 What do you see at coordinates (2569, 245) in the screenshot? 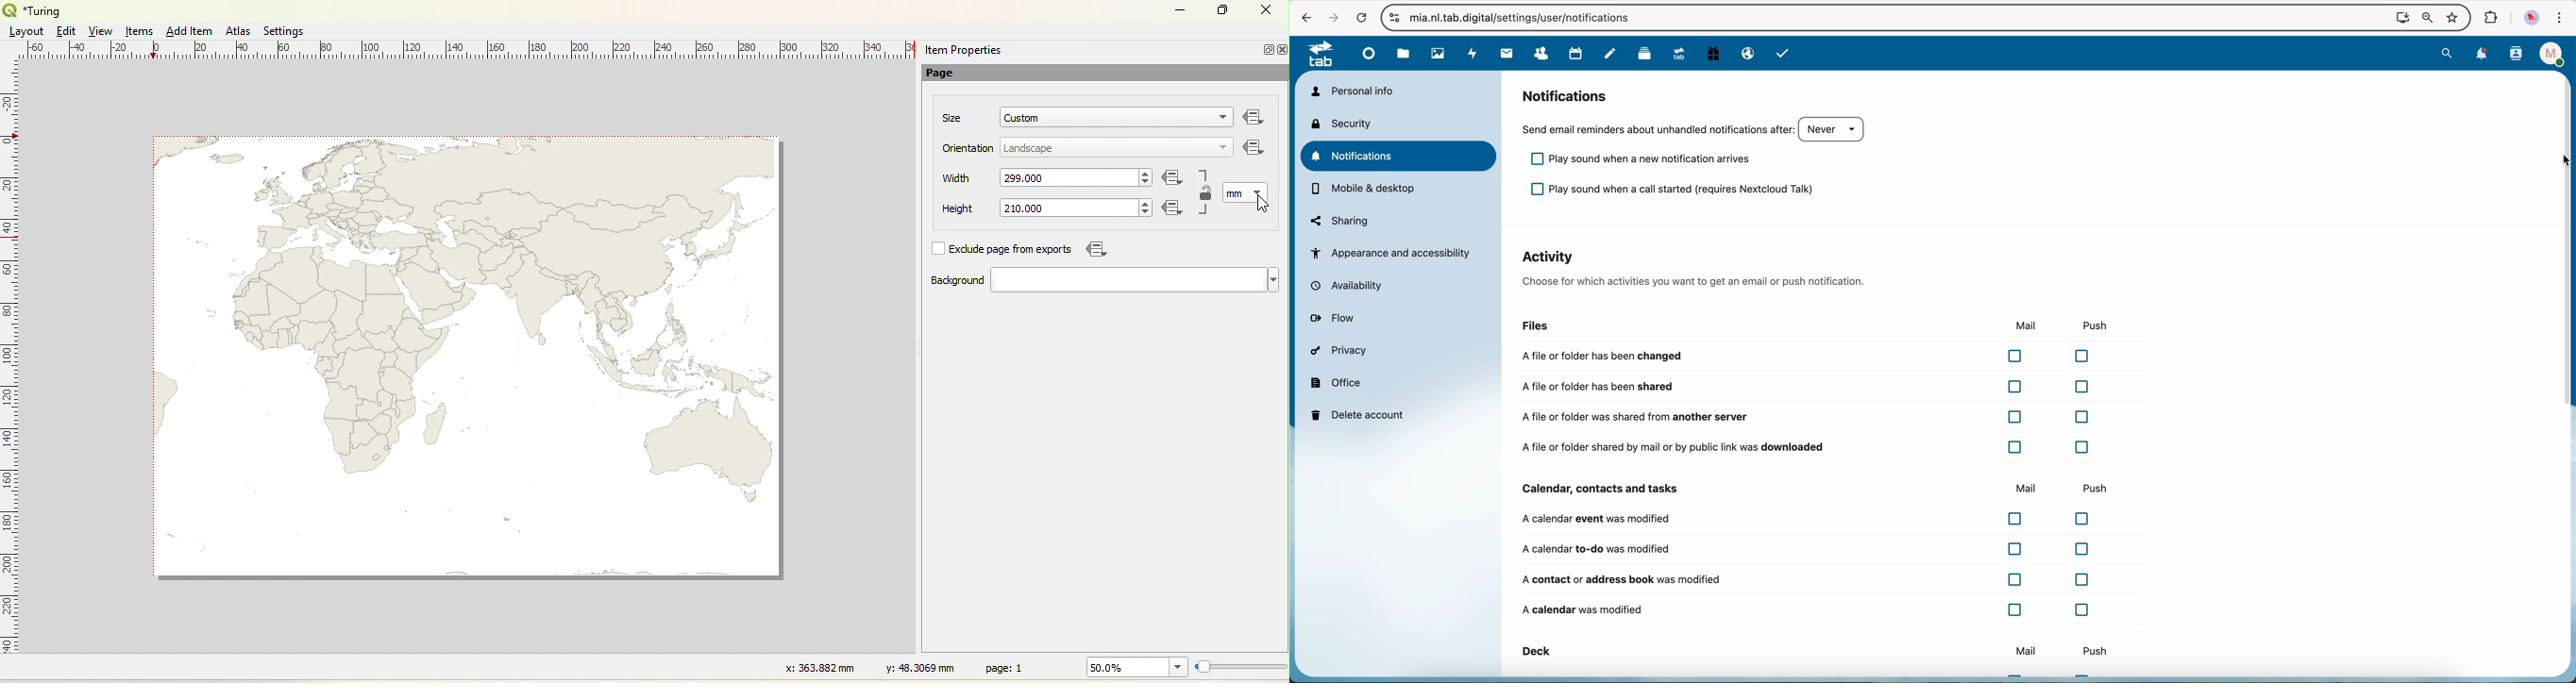
I see `scroll bar` at bounding box center [2569, 245].